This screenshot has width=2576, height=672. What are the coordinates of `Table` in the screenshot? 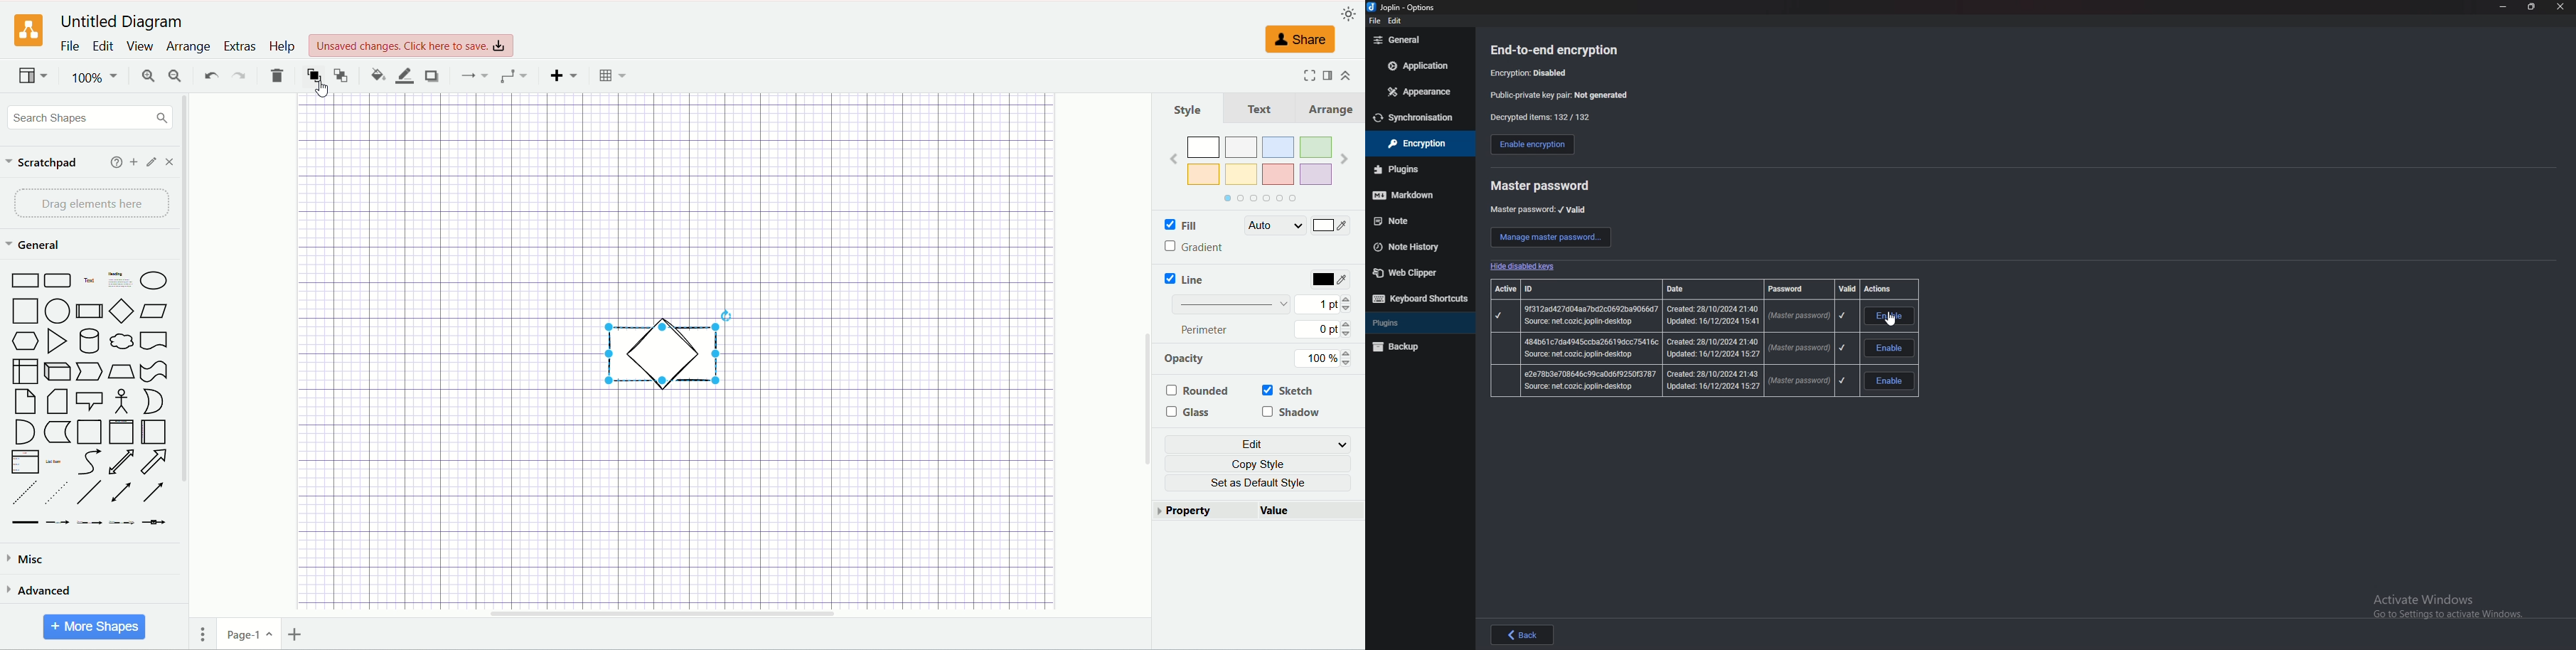 It's located at (611, 75).